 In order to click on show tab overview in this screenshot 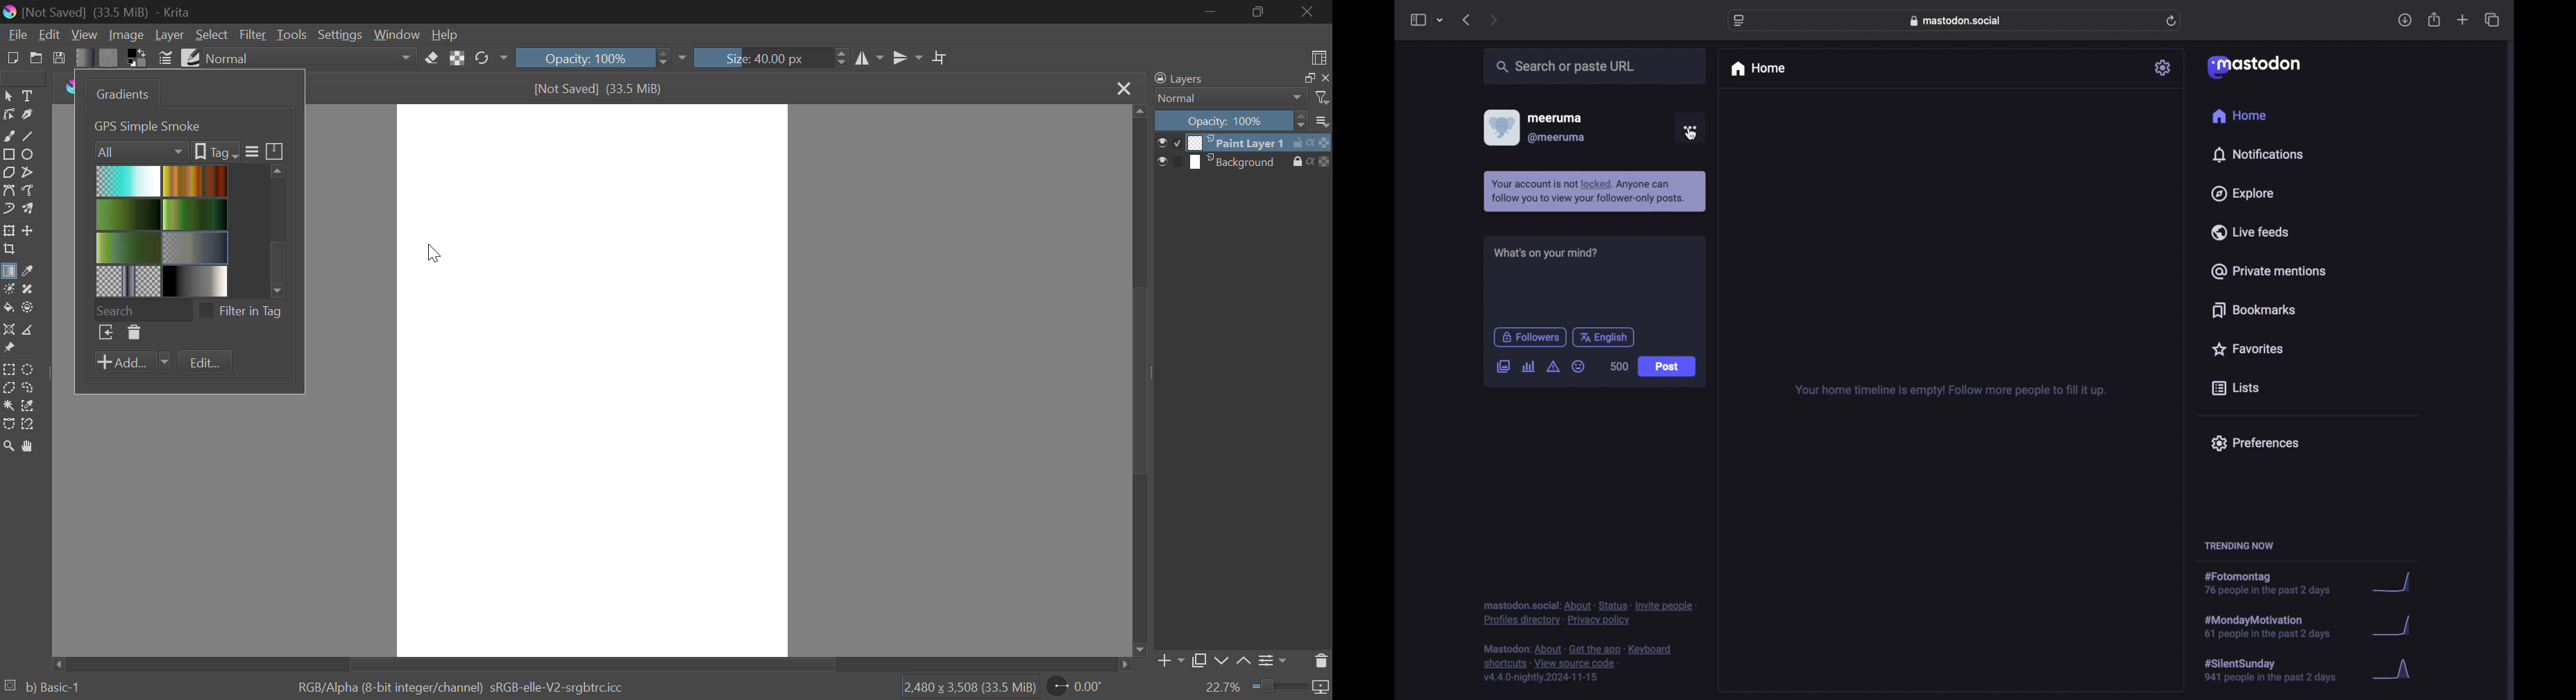, I will do `click(2492, 19)`.